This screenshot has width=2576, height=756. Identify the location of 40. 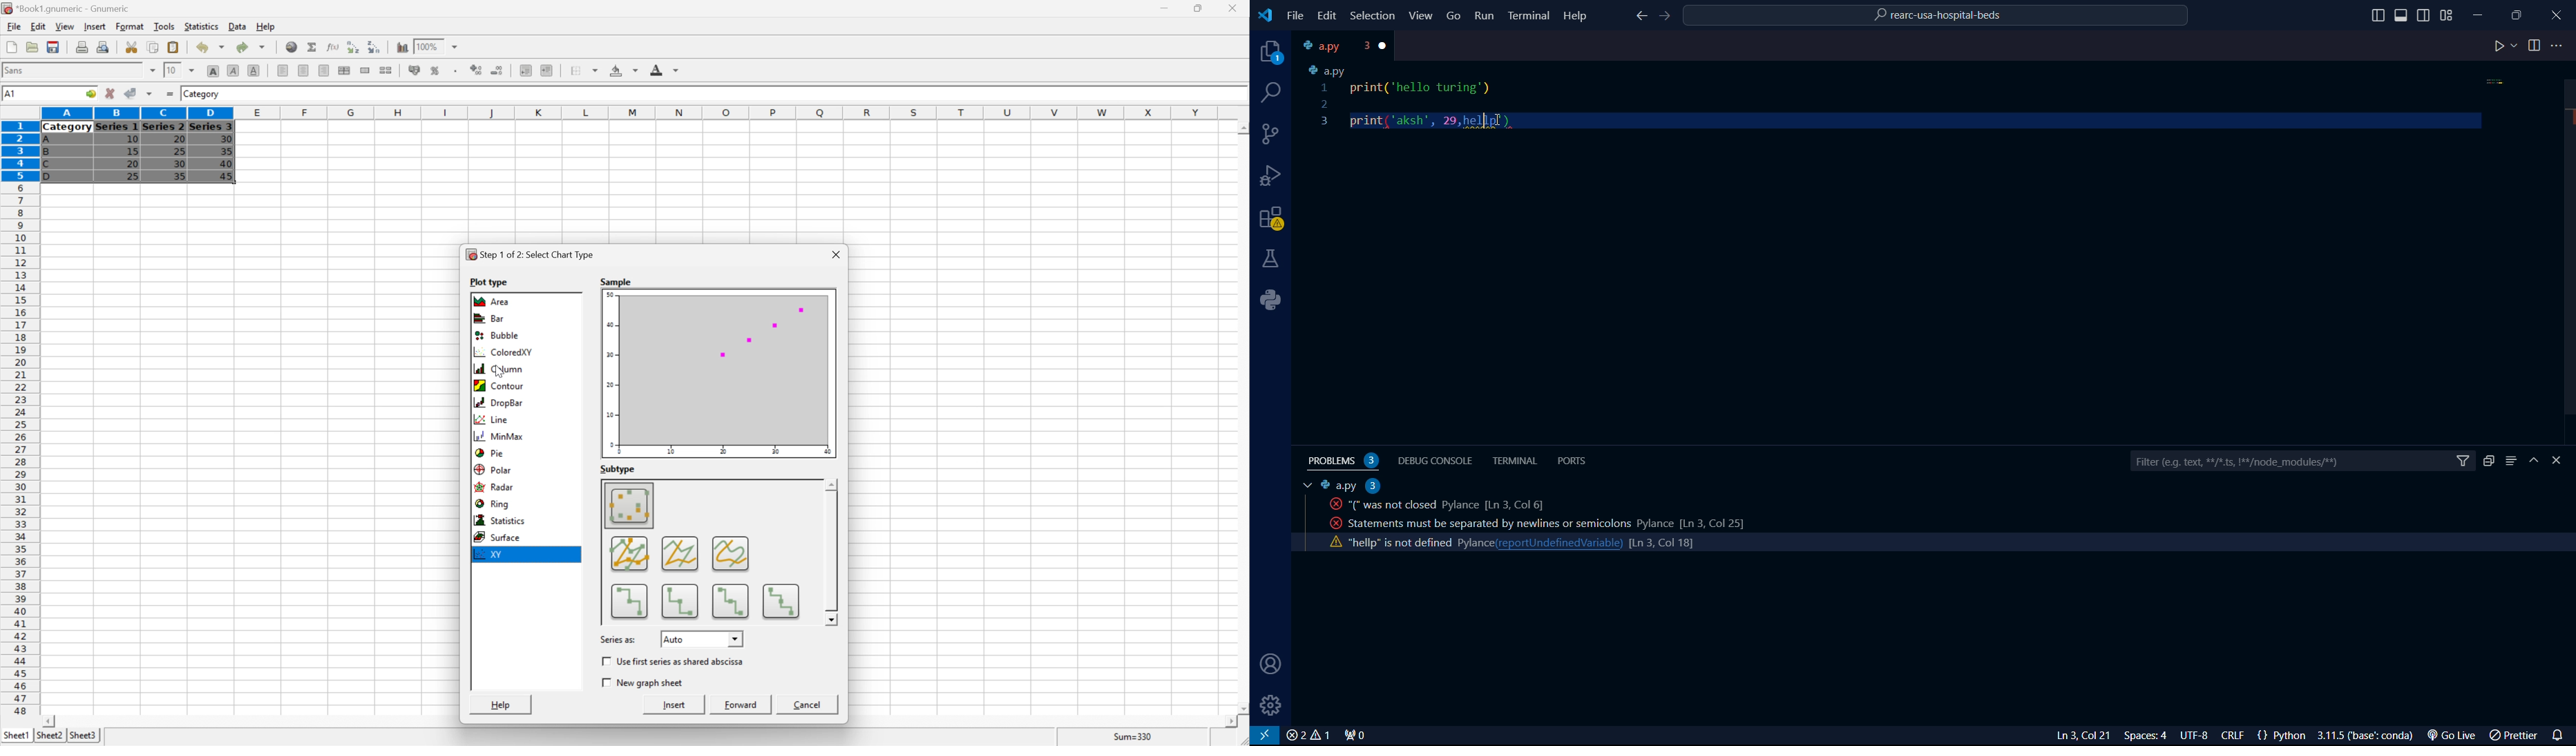
(227, 162).